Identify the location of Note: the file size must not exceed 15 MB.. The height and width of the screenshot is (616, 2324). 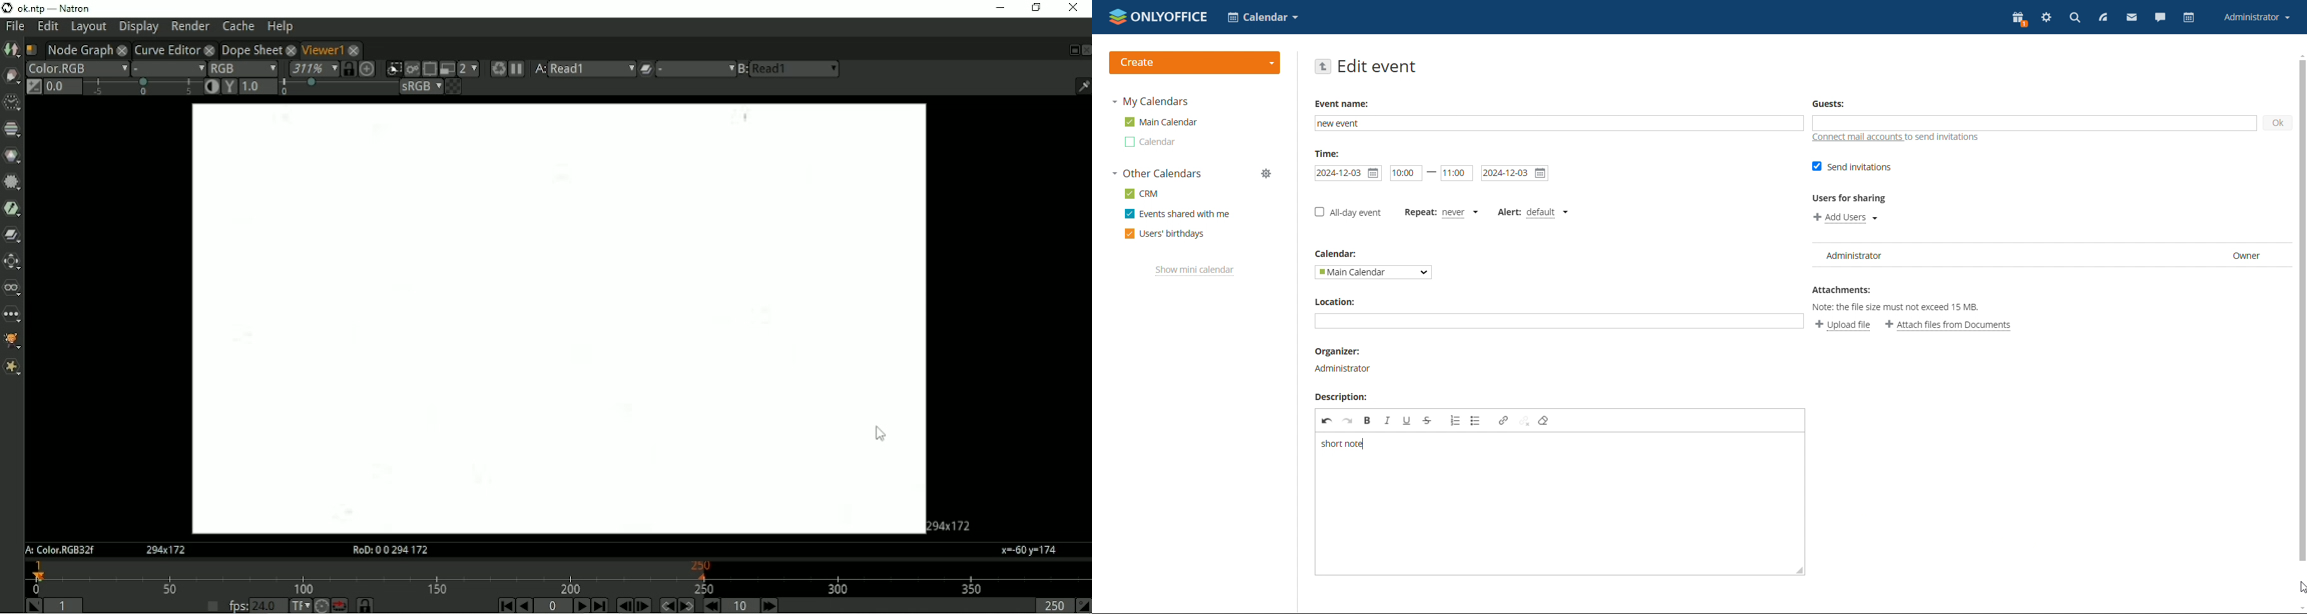
(1907, 307).